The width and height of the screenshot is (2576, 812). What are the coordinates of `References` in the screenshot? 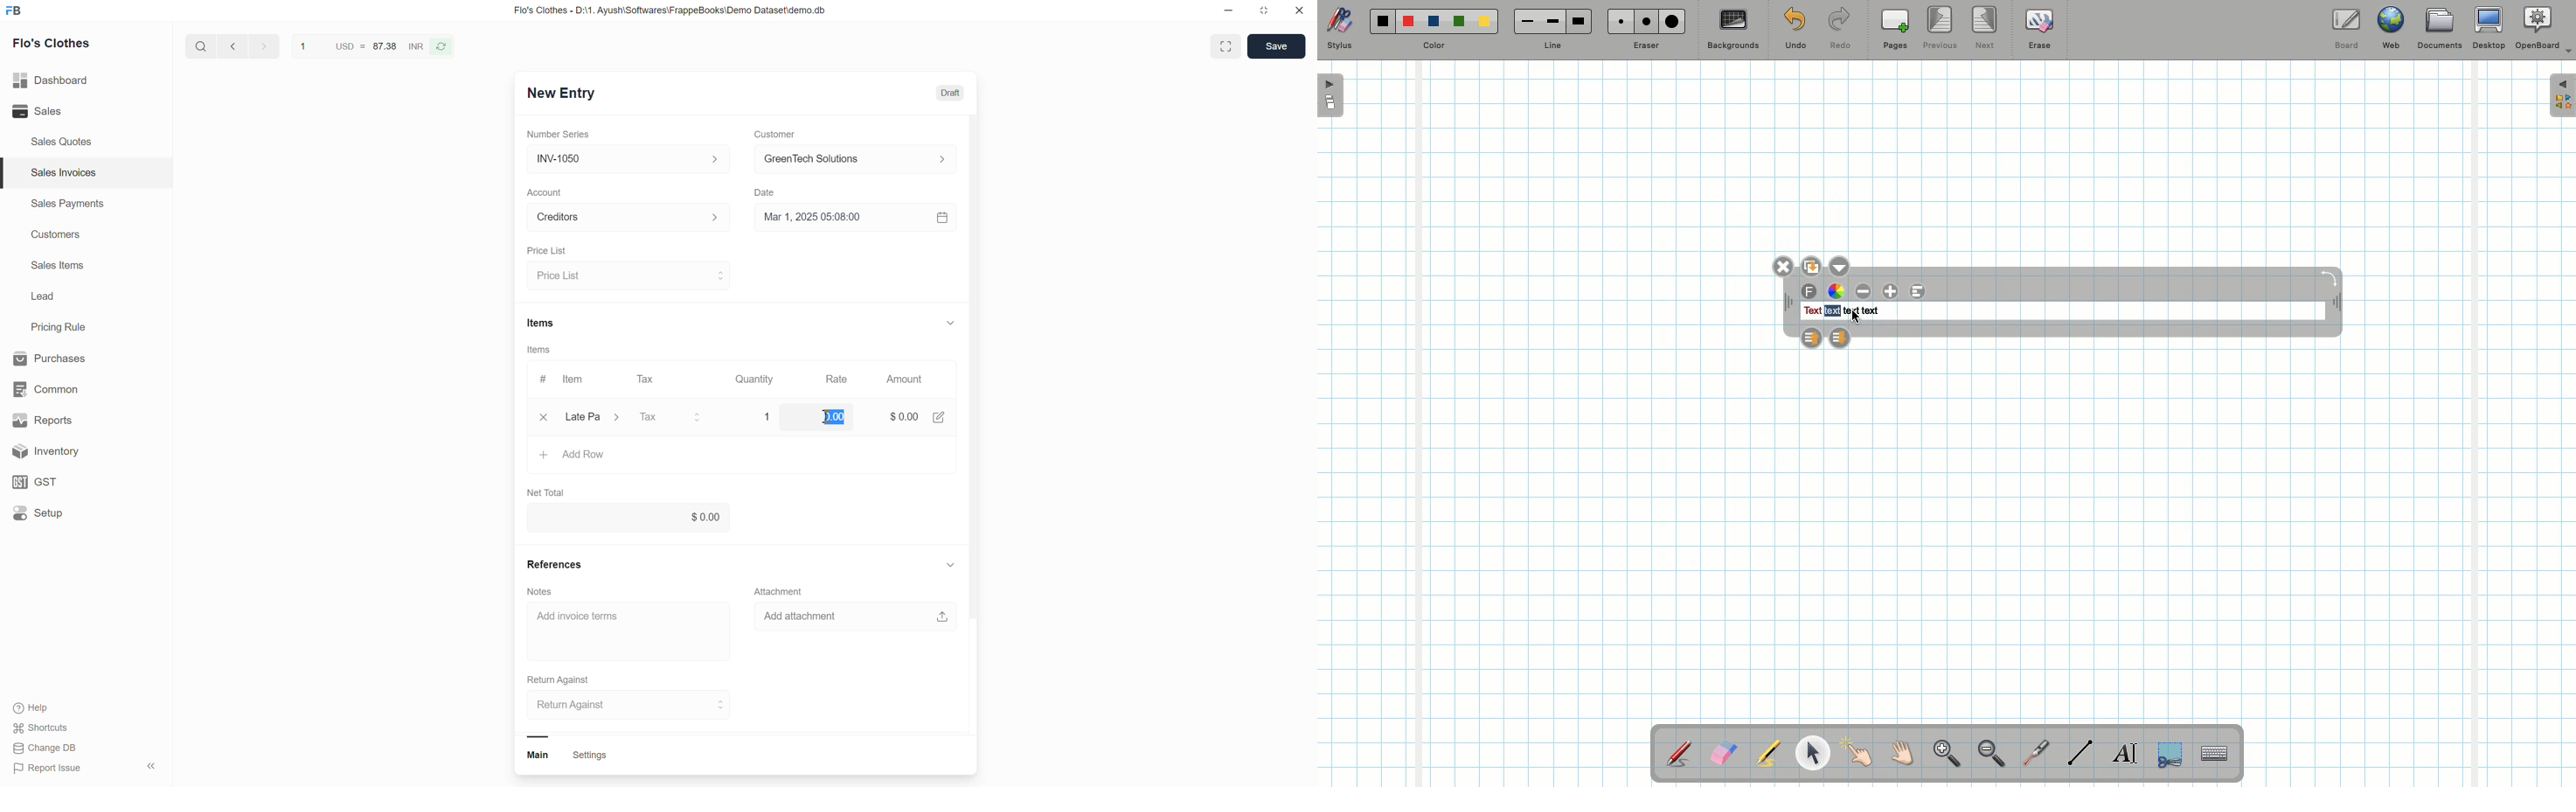 It's located at (554, 564).